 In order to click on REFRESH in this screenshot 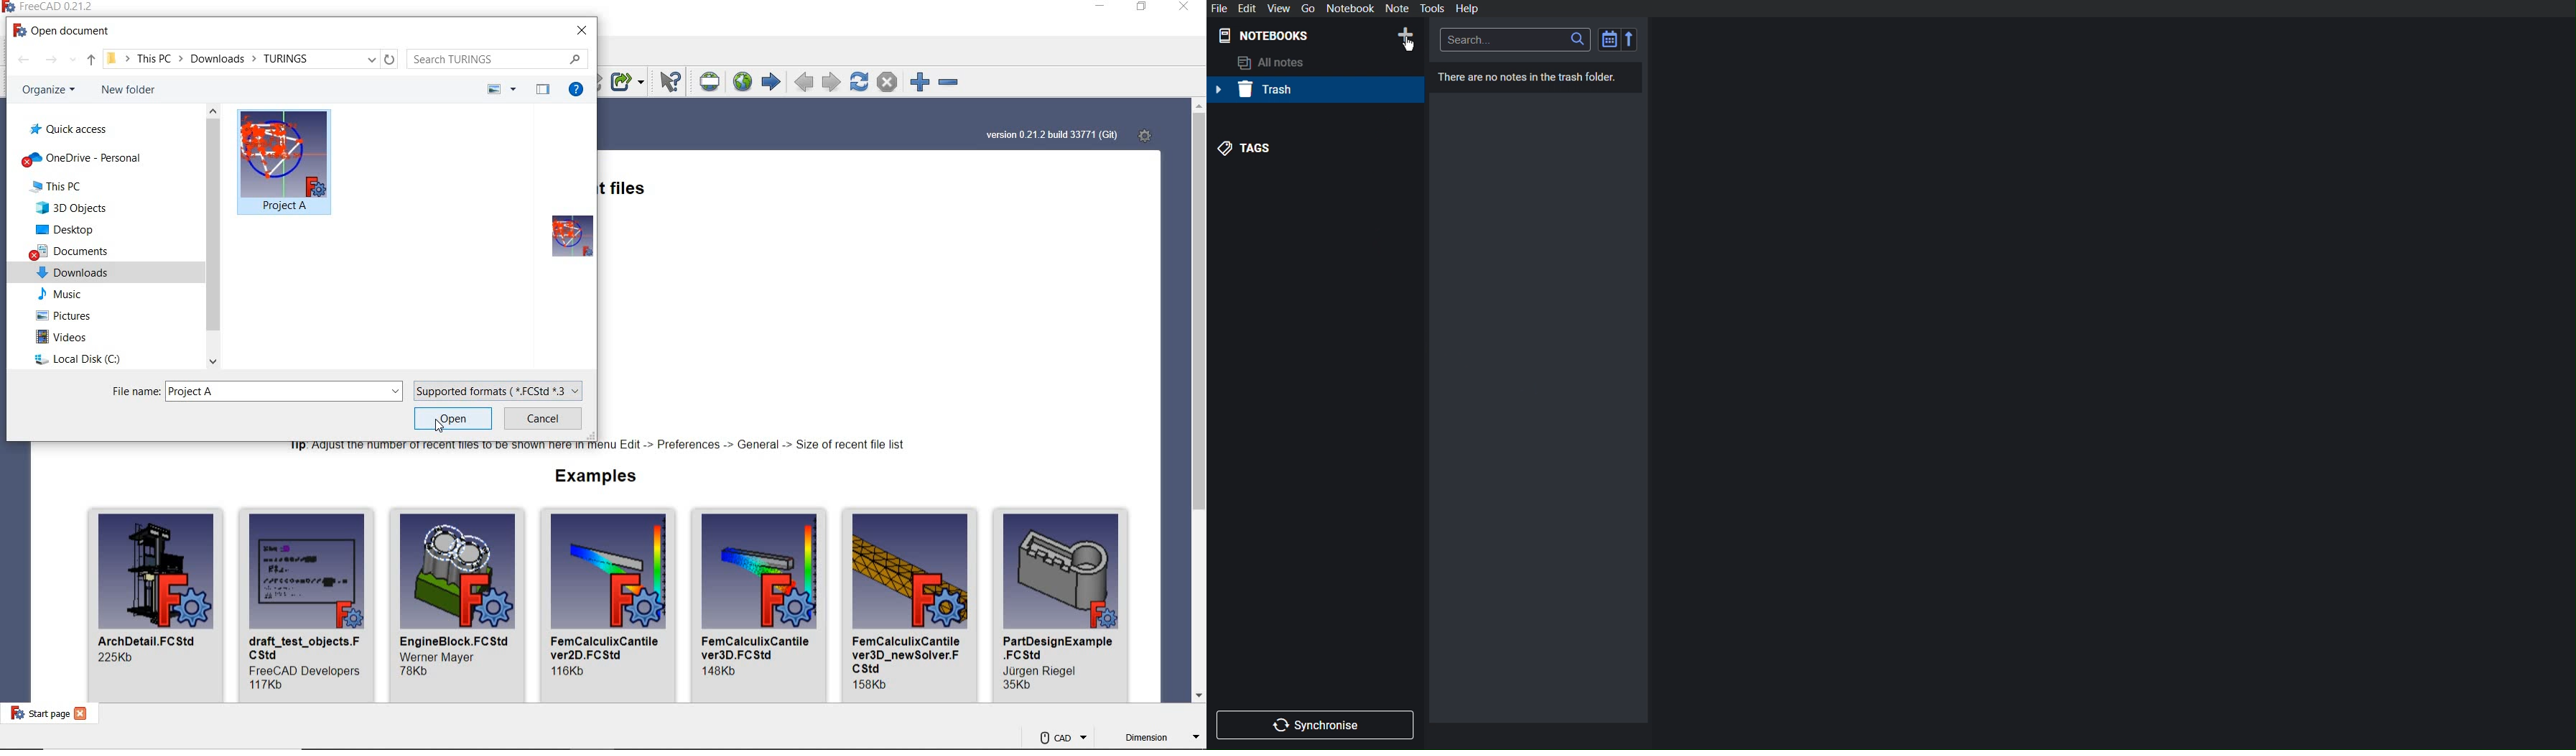, I will do `click(391, 58)`.